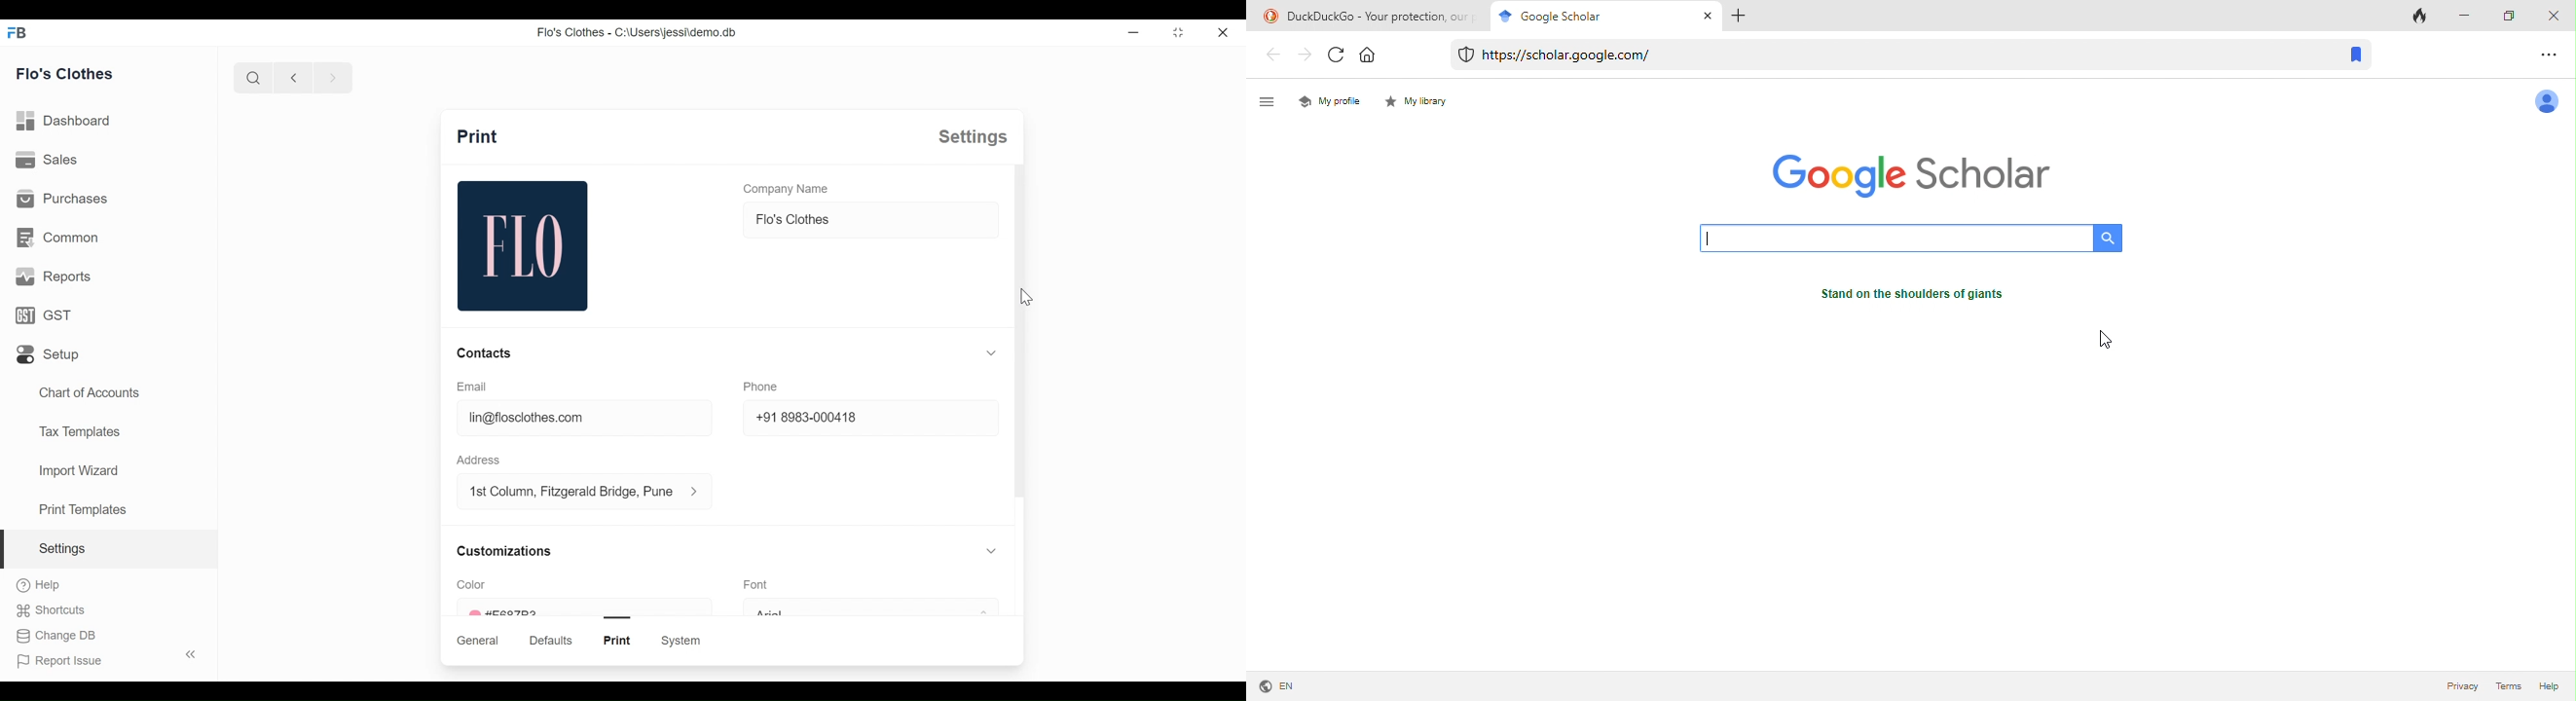 The height and width of the screenshot is (728, 2576). What do you see at coordinates (874, 221) in the screenshot?
I see `flo's clothes` at bounding box center [874, 221].